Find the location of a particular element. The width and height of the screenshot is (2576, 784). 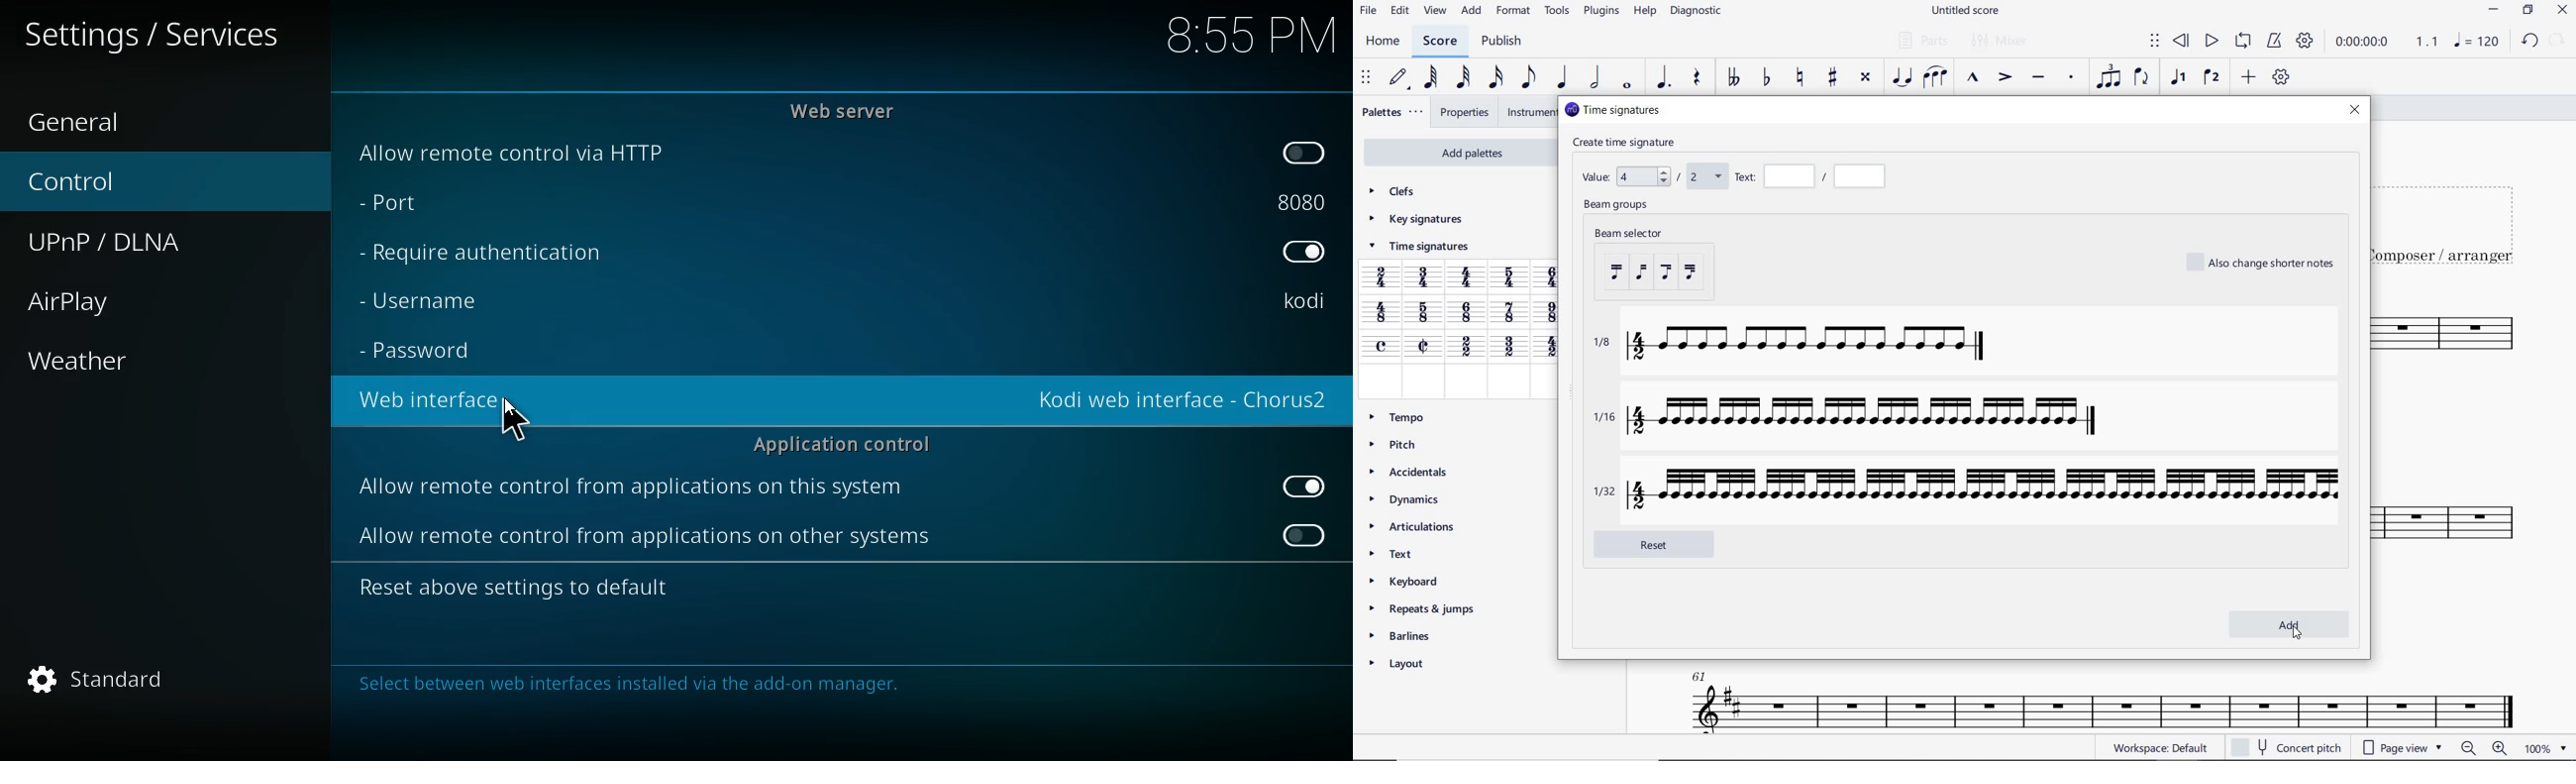

2/2 is located at coordinates (1465, 348).